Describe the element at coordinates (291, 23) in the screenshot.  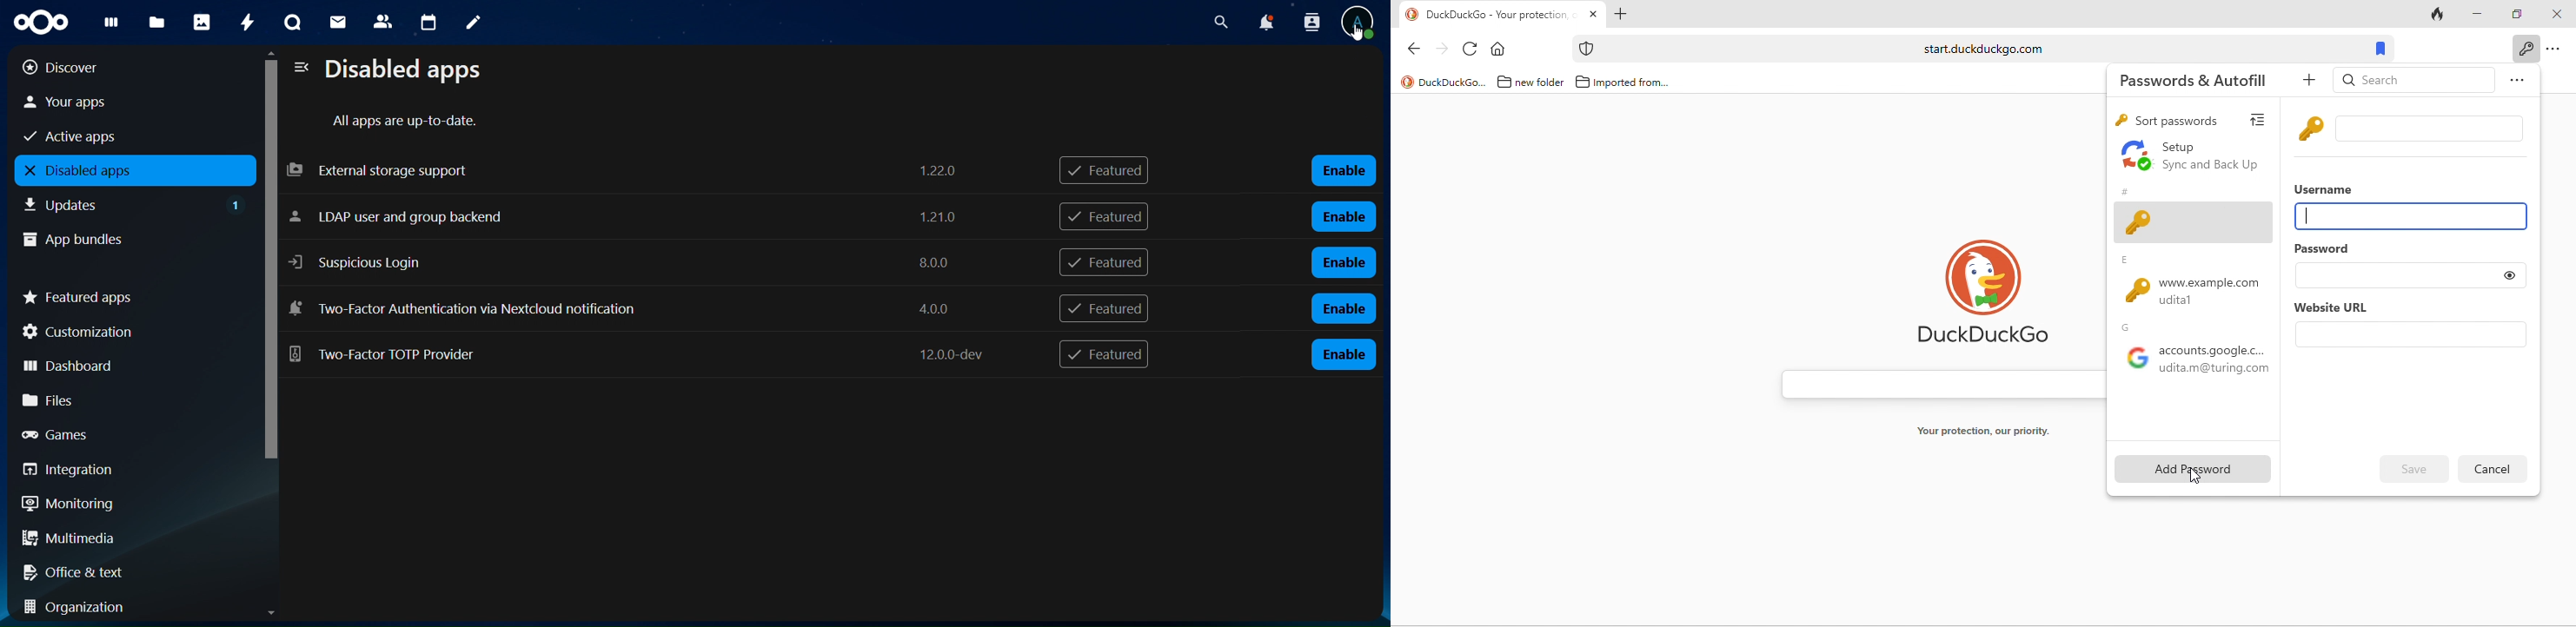
I see `talk` at that location.